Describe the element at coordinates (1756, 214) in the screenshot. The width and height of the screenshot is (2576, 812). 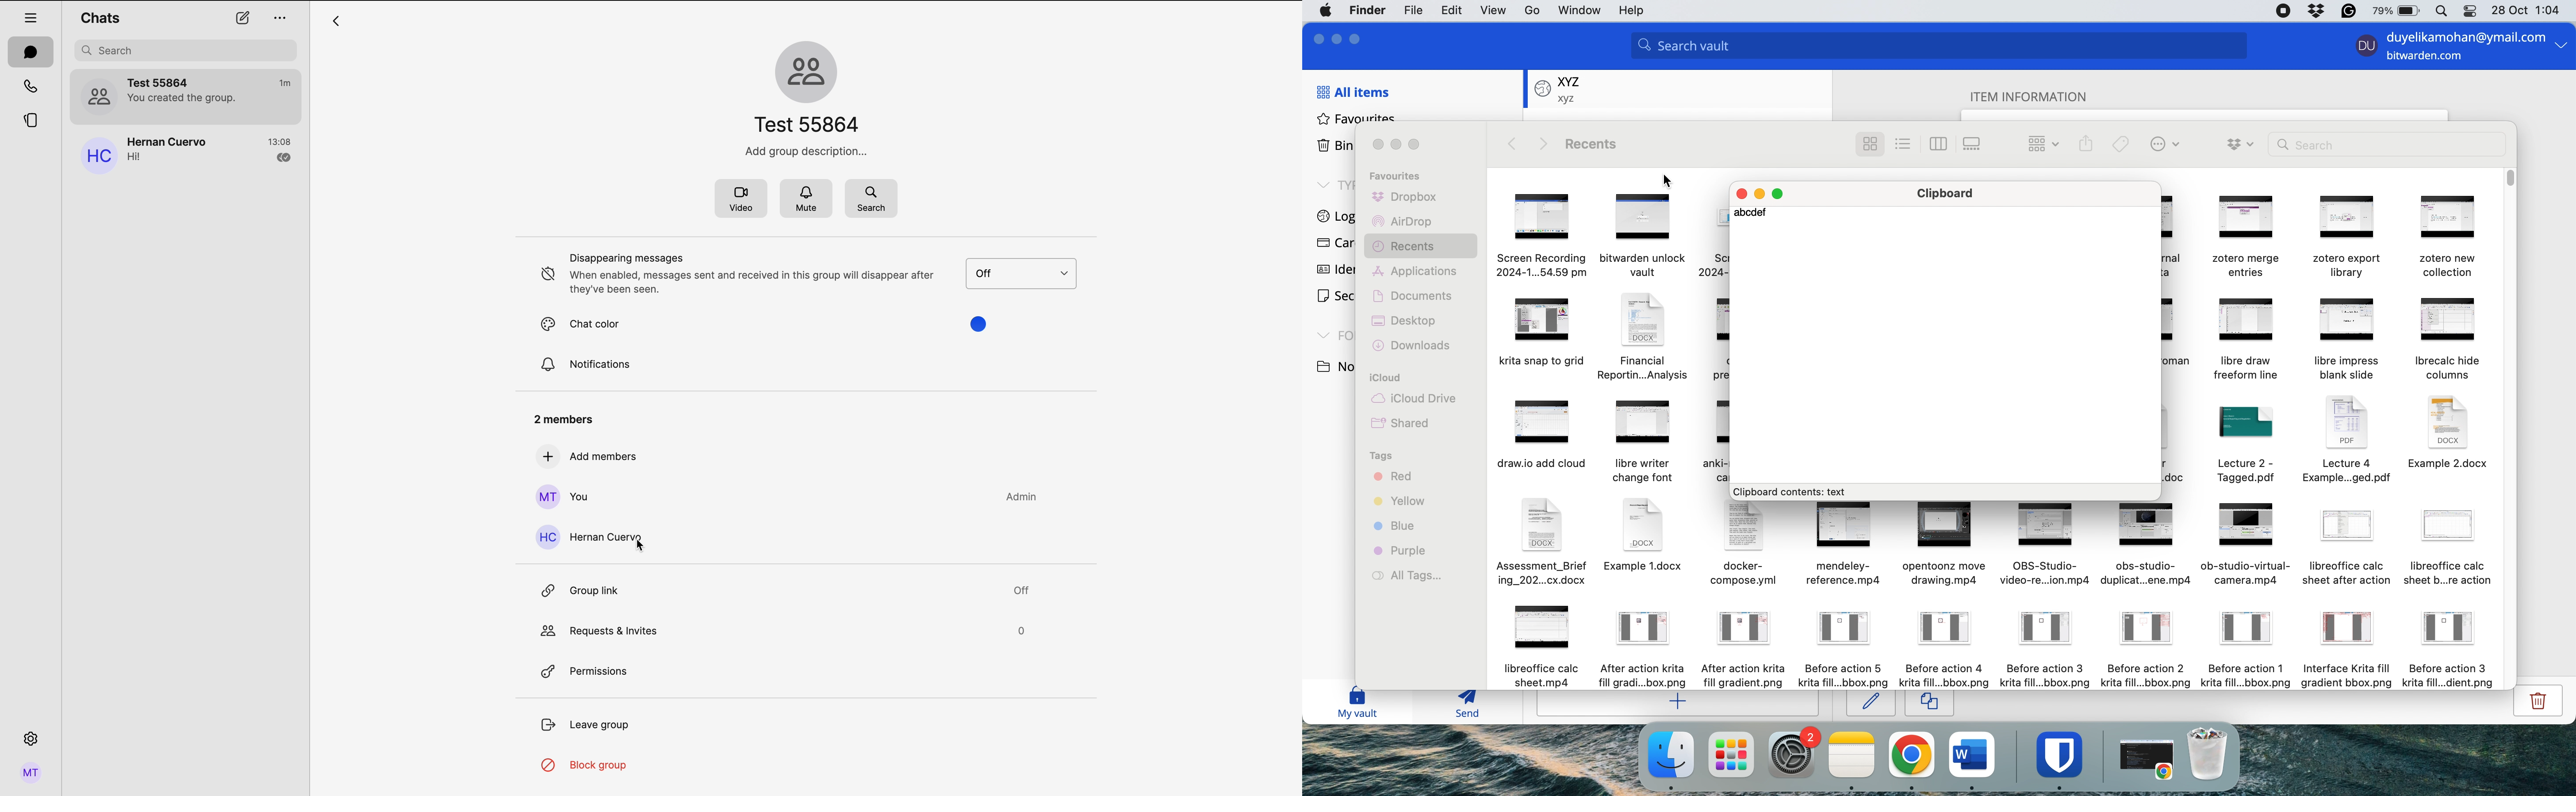
I see `copied password` at that location.